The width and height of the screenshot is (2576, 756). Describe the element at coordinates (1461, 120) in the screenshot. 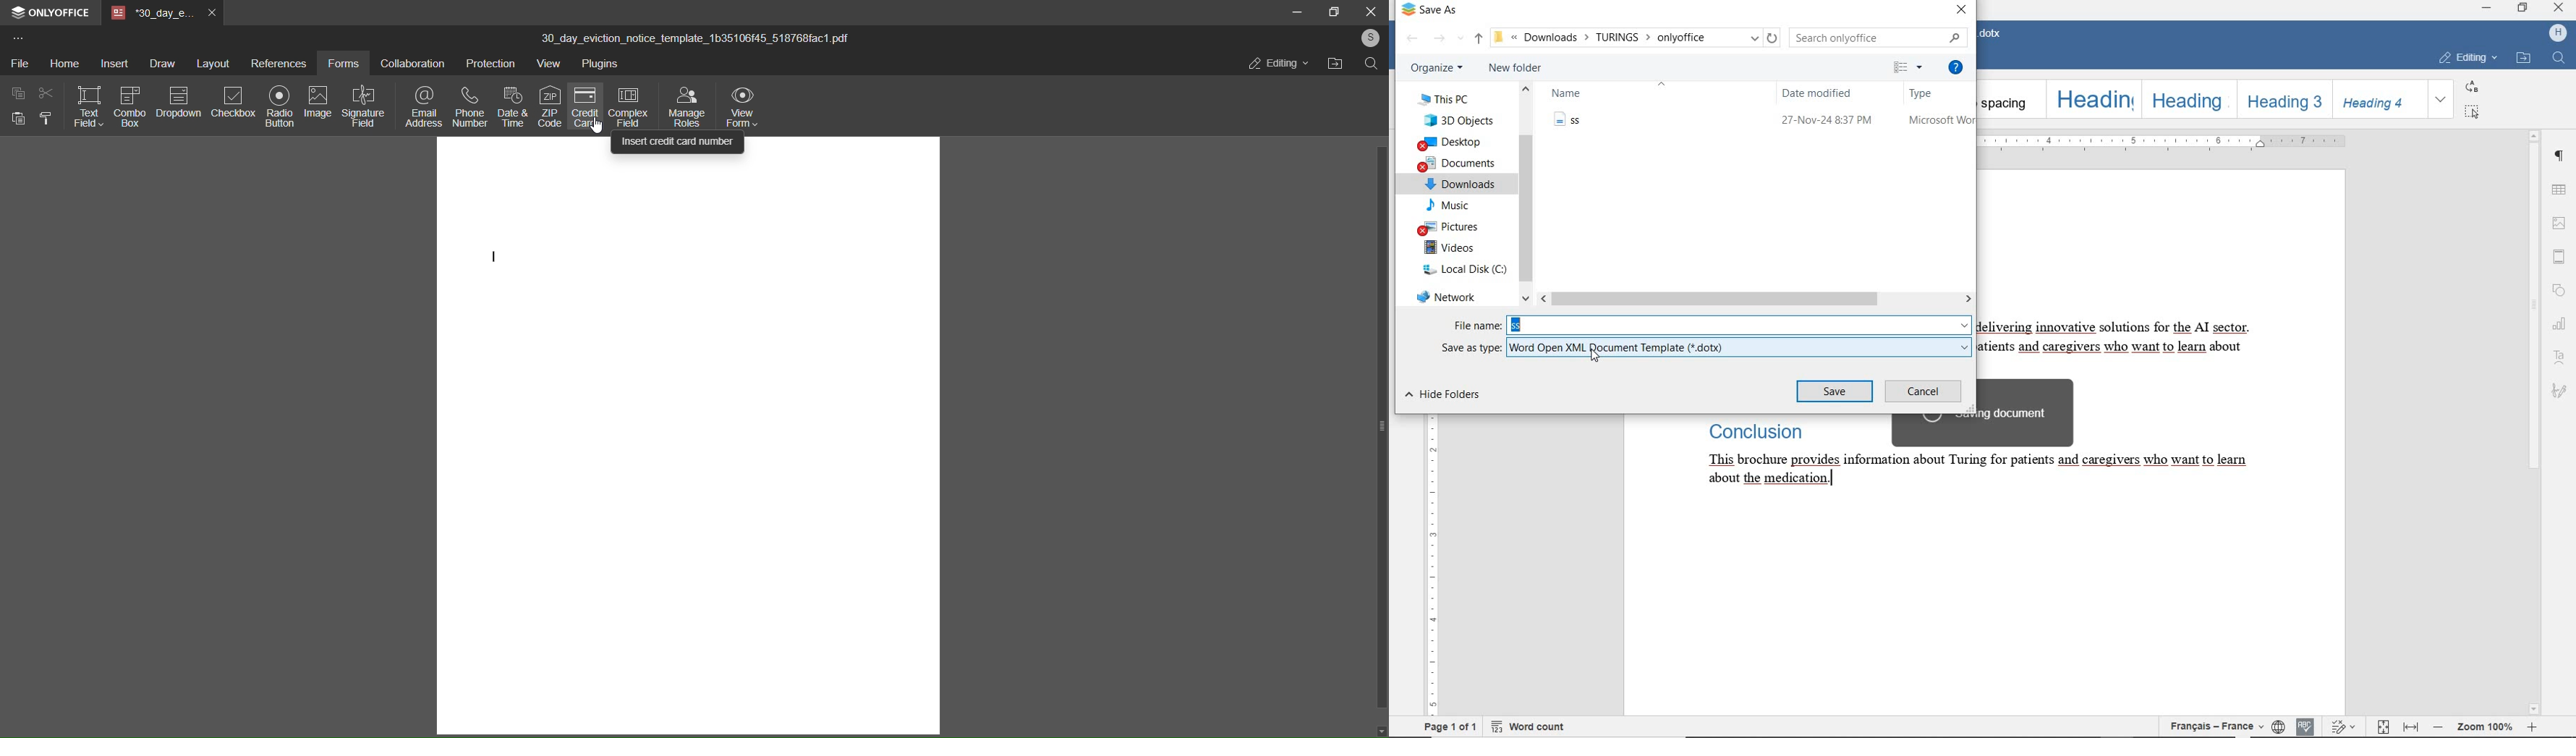

I see `3D OBJECTS` at that location.